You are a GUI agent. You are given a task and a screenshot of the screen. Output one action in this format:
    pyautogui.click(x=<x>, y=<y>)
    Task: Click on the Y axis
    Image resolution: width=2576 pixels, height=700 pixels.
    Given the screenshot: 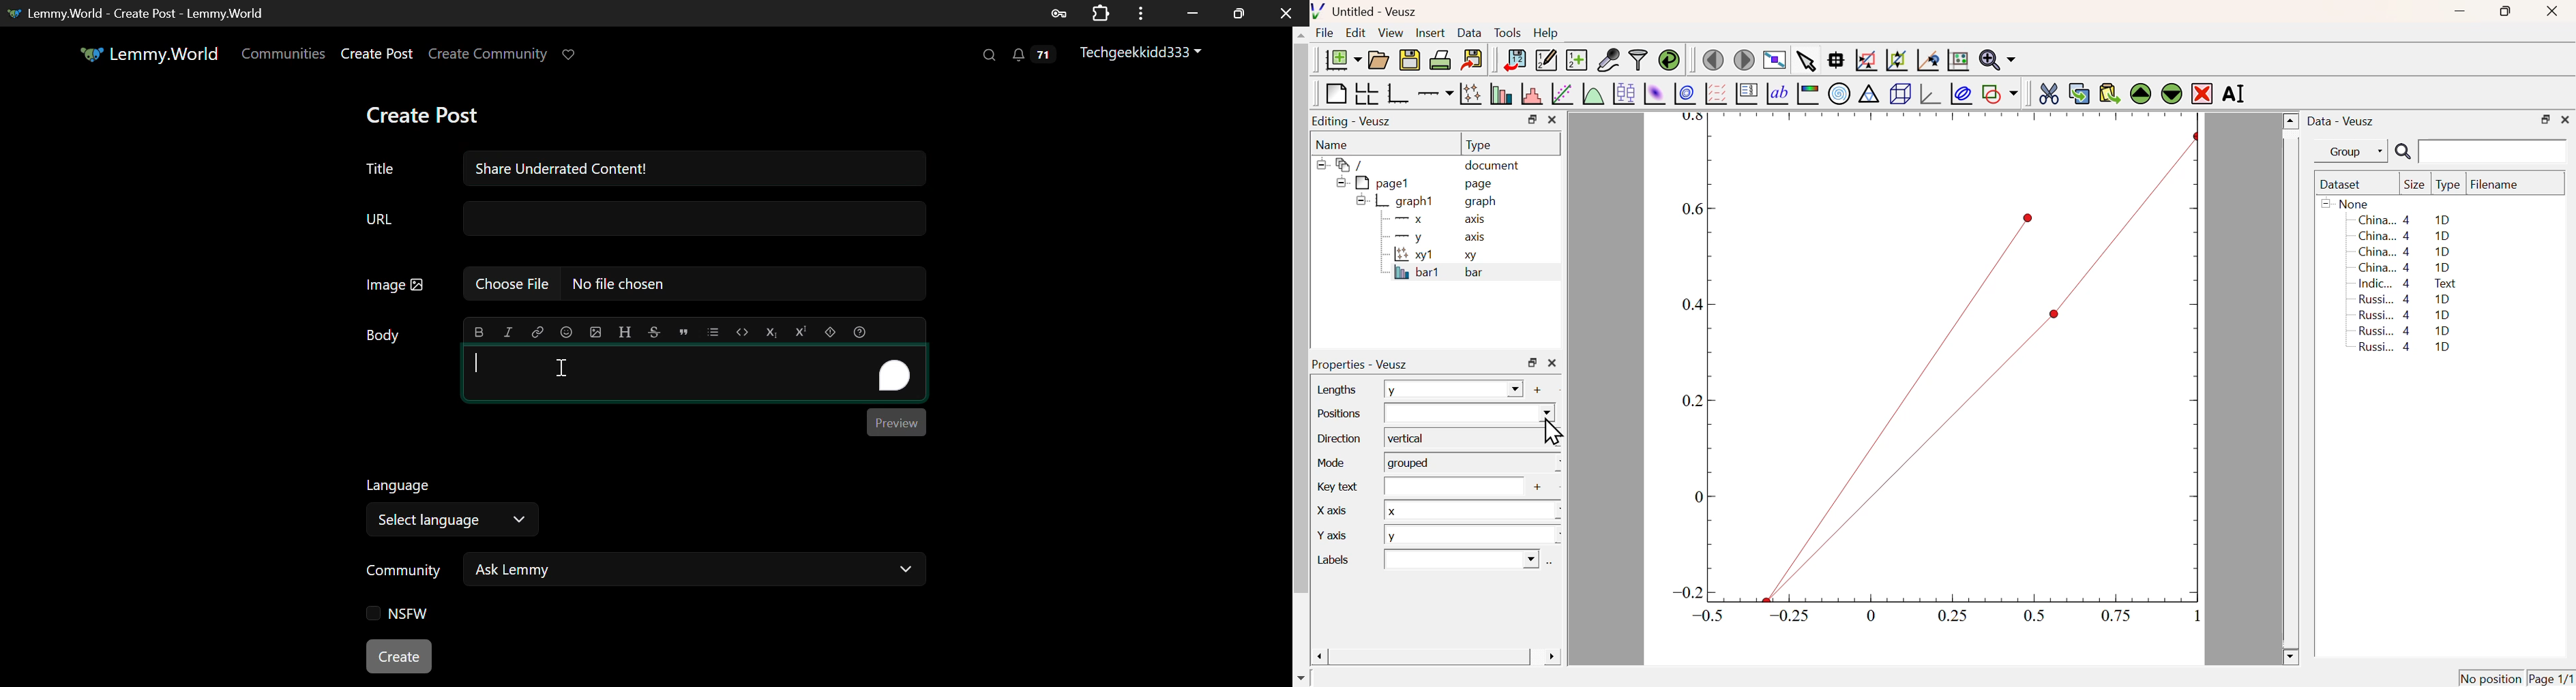 What is the action you would take?
    pyautogui.click(x=1339, y=537)
    